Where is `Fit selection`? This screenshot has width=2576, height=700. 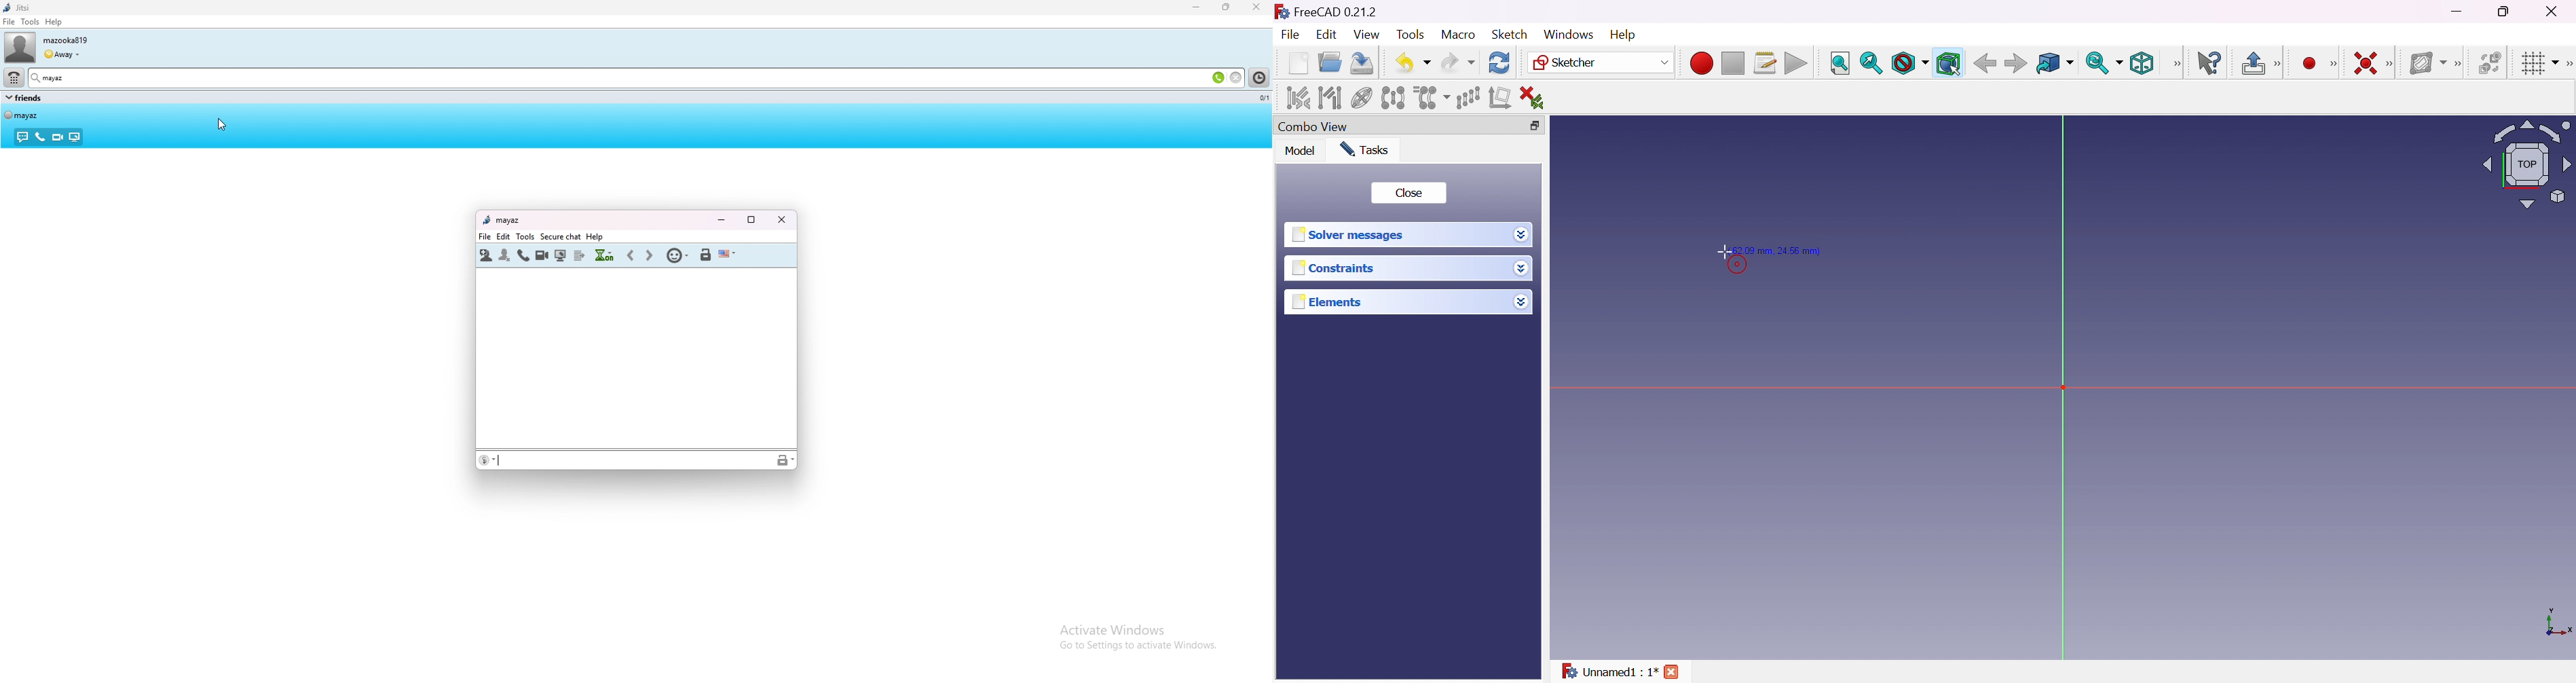
Fit selection is located at coordinates (1871, 63).